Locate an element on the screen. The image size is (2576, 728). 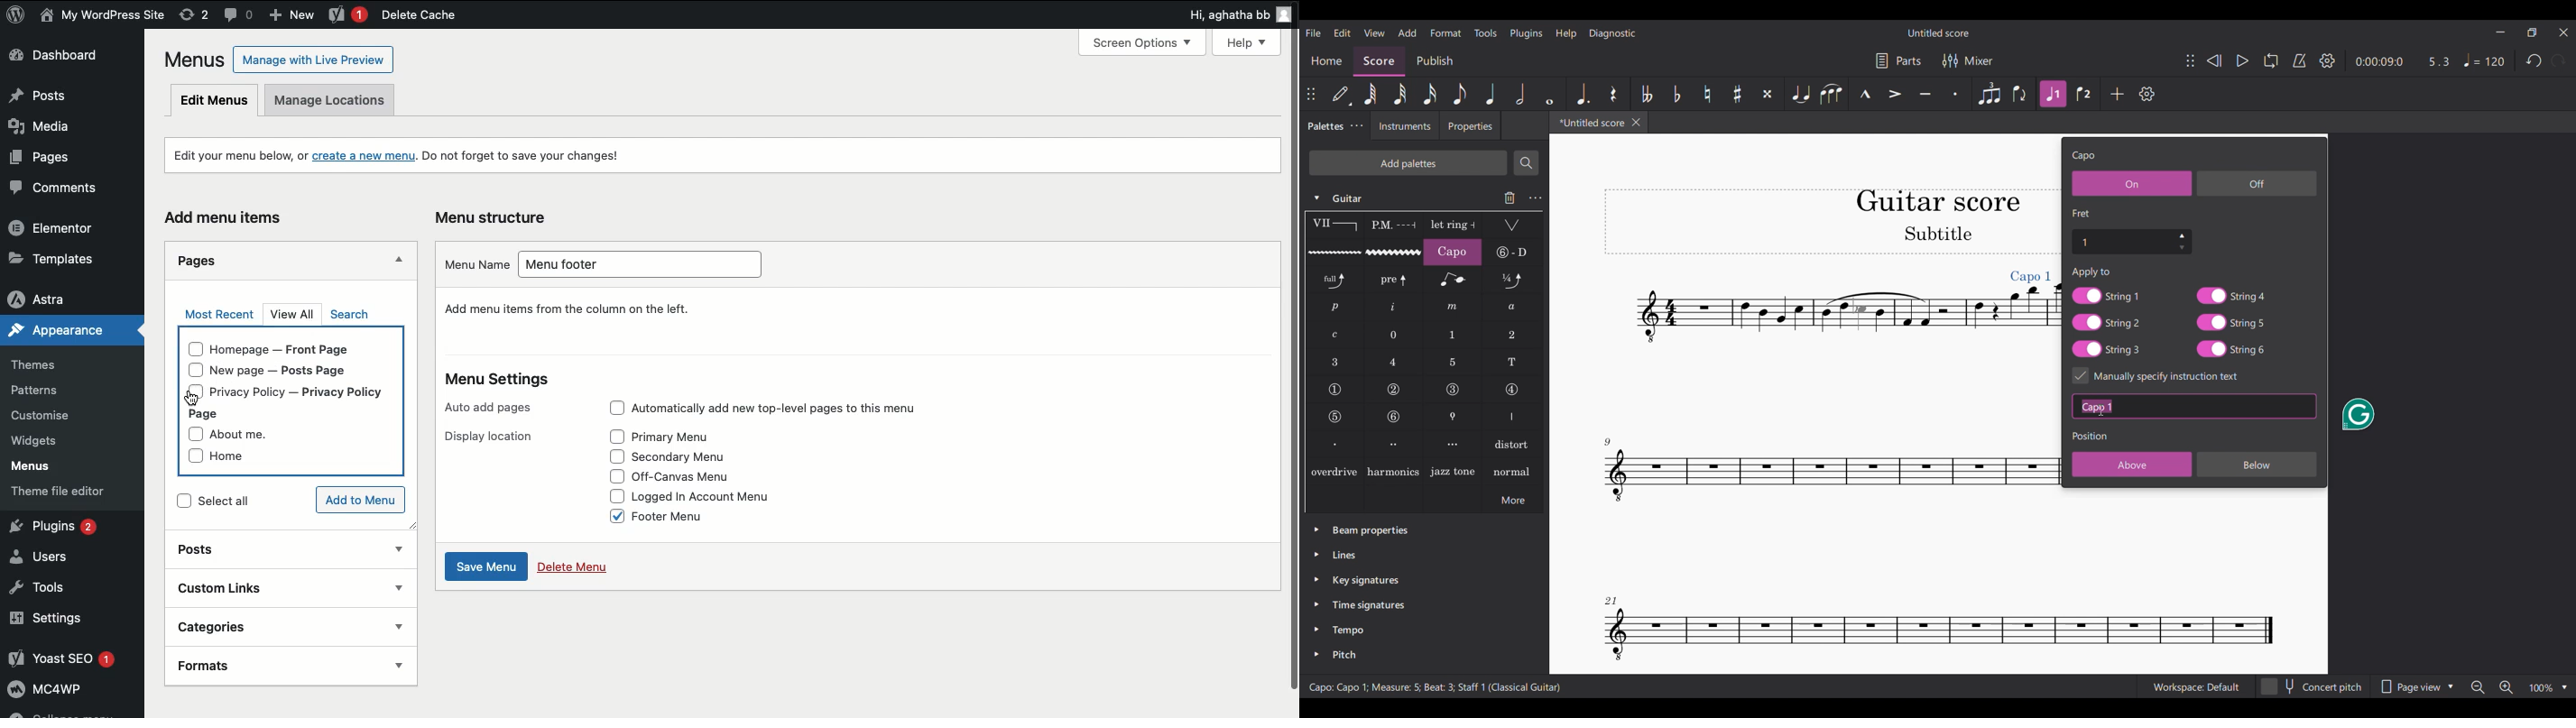
RH guitar fingering c is located at coordinates (1335, 335).